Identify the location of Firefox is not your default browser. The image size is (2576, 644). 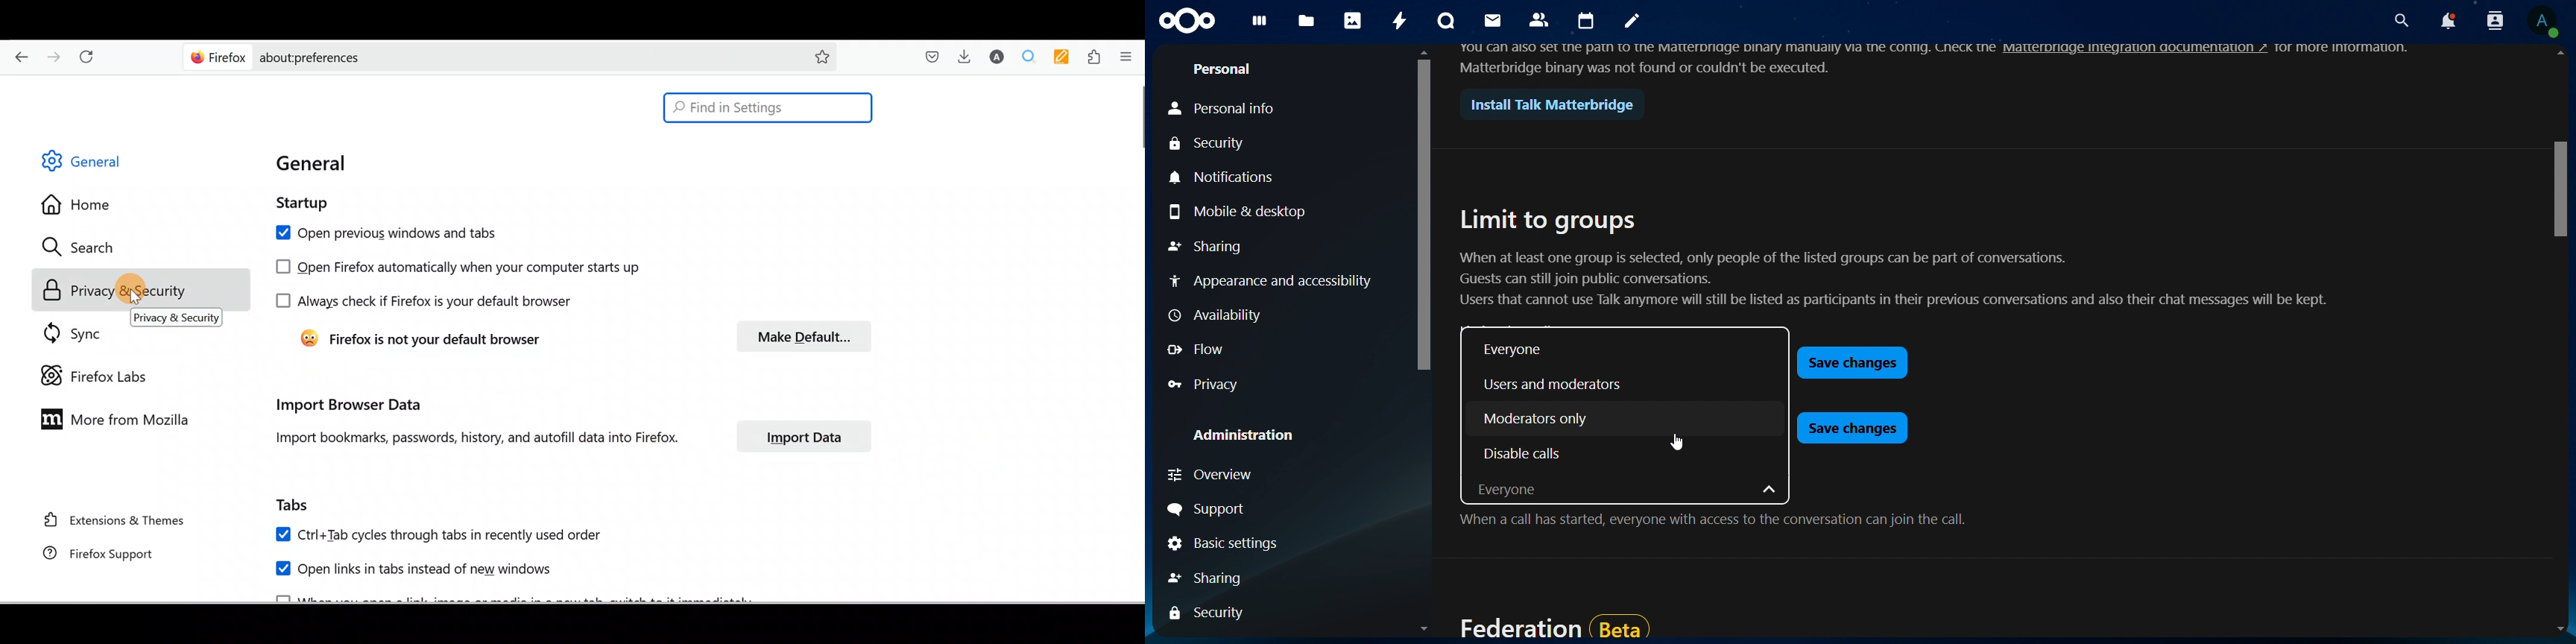
(431, 339).